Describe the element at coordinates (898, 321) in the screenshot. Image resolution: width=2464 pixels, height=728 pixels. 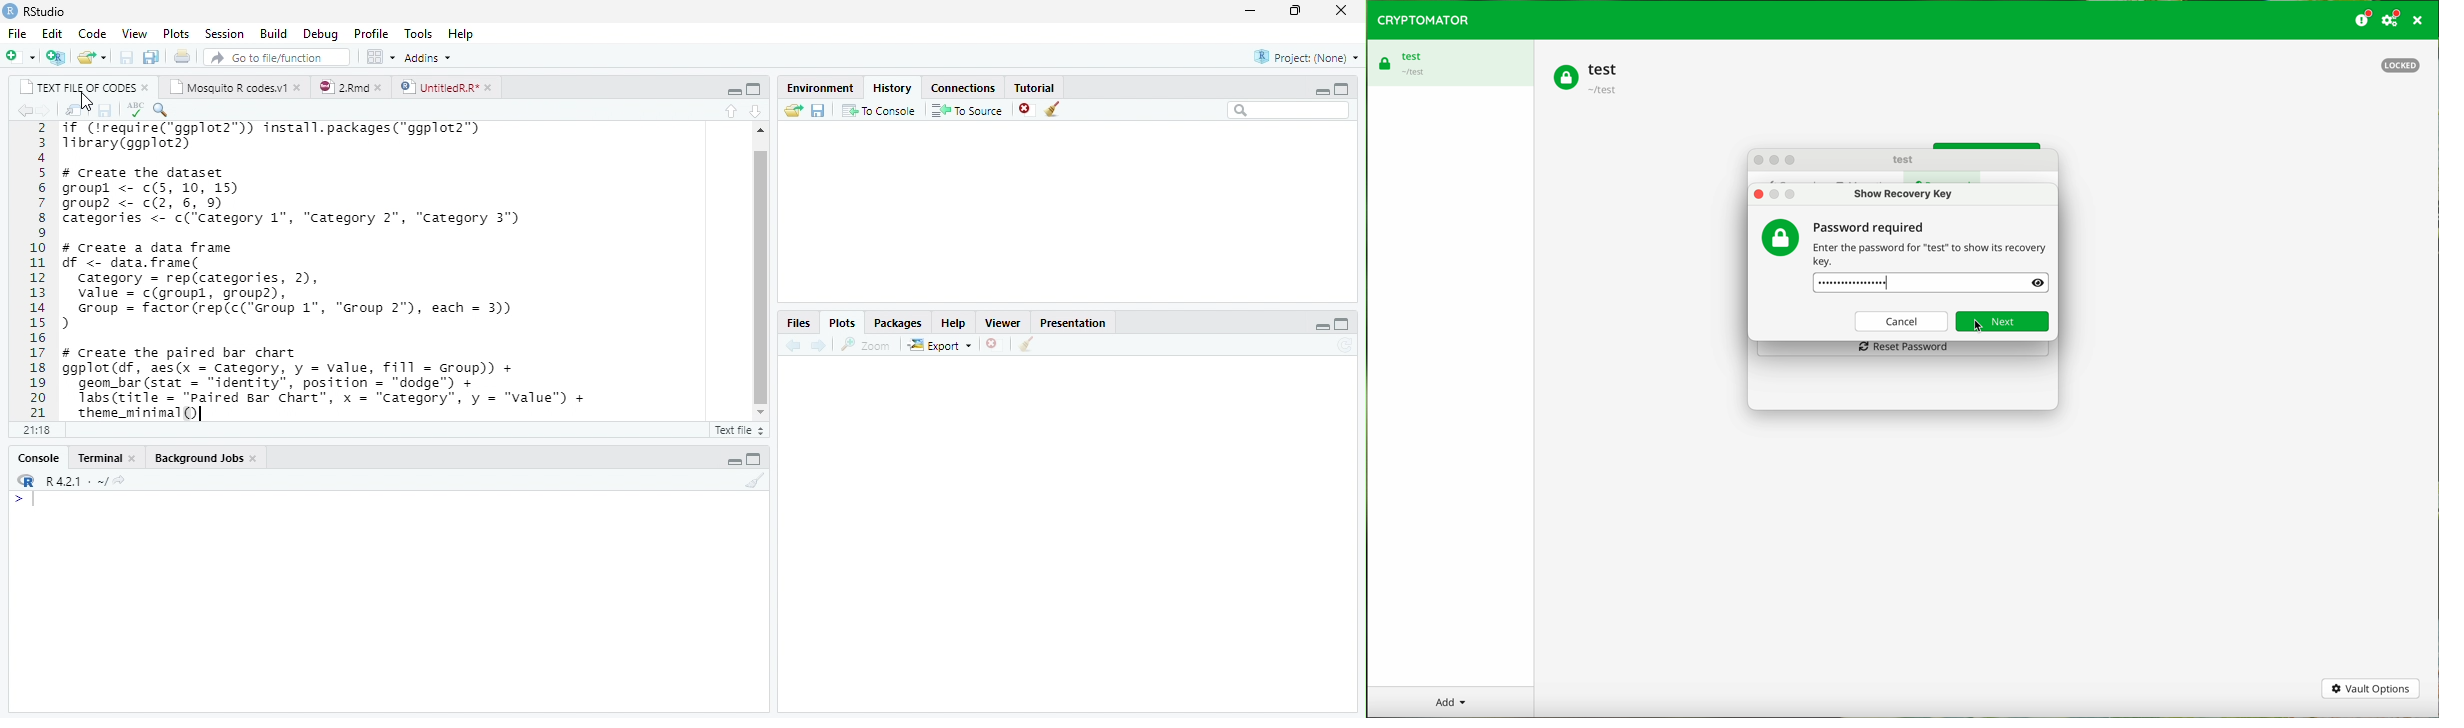
I see `packages` at that location.